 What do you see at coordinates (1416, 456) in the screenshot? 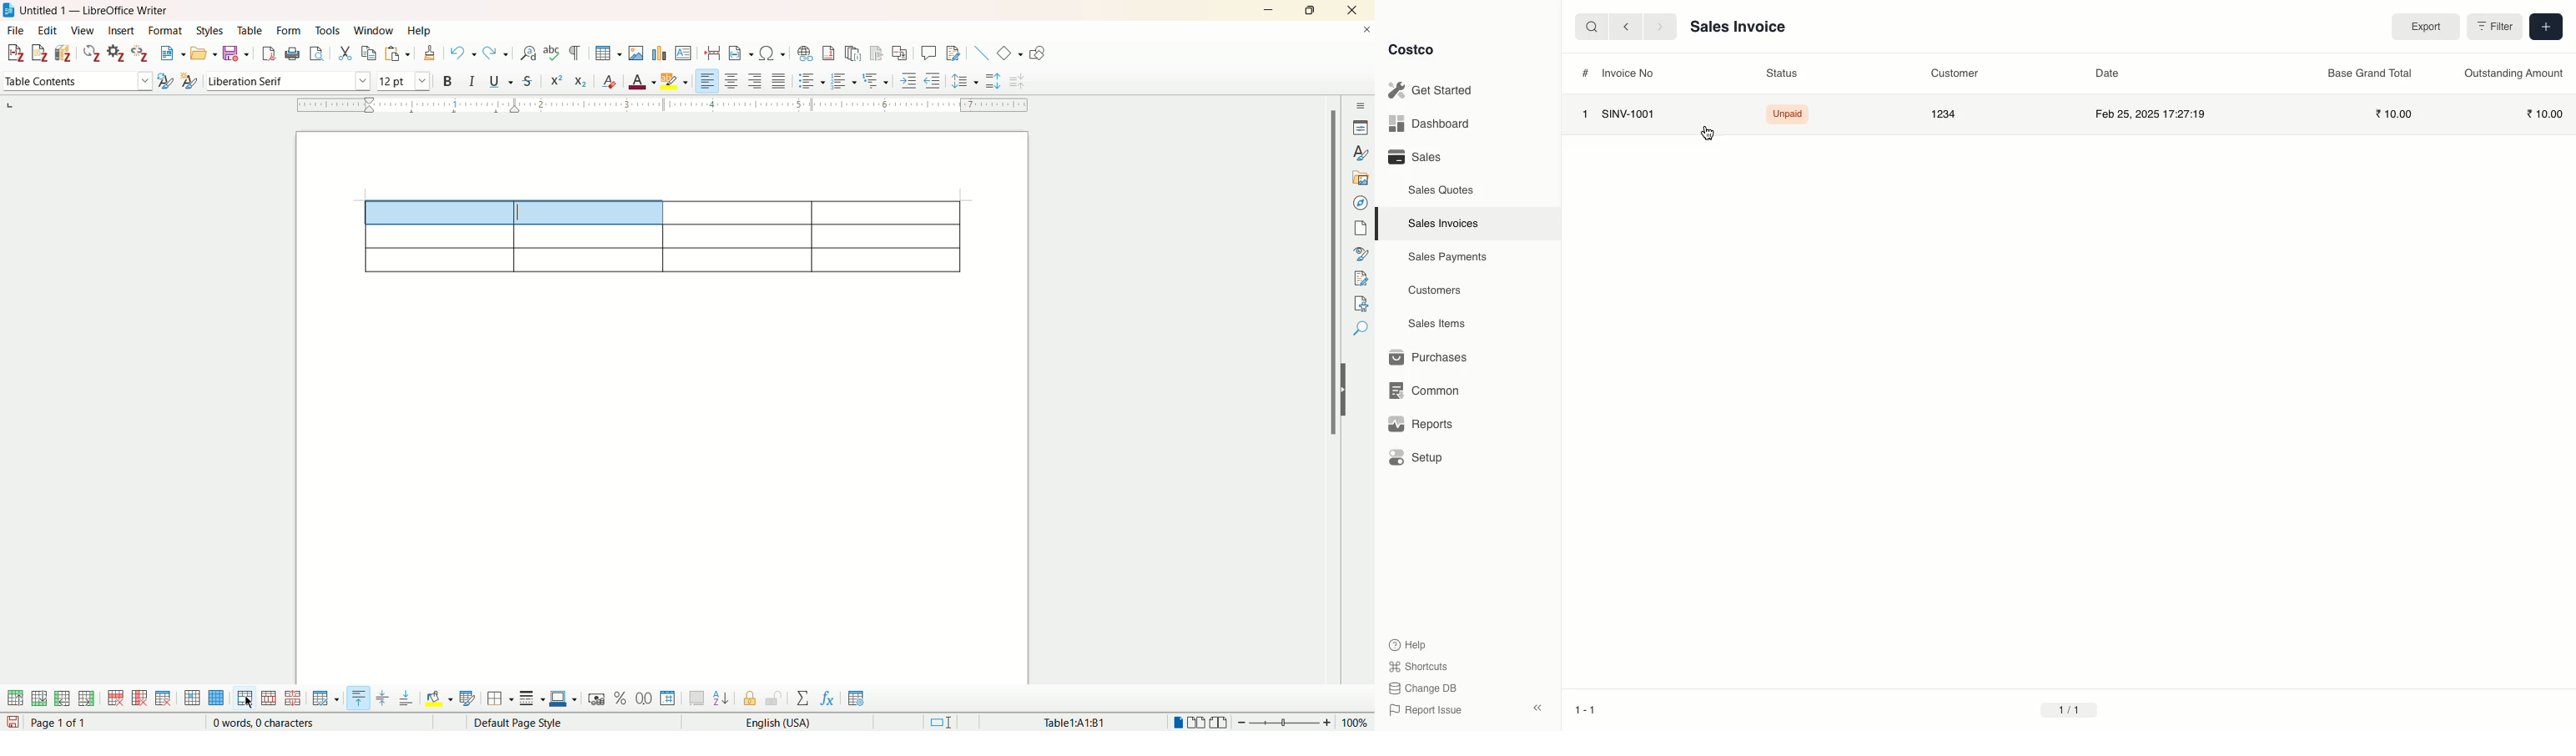
I see `Setup` at bounding box center [1416, 456].